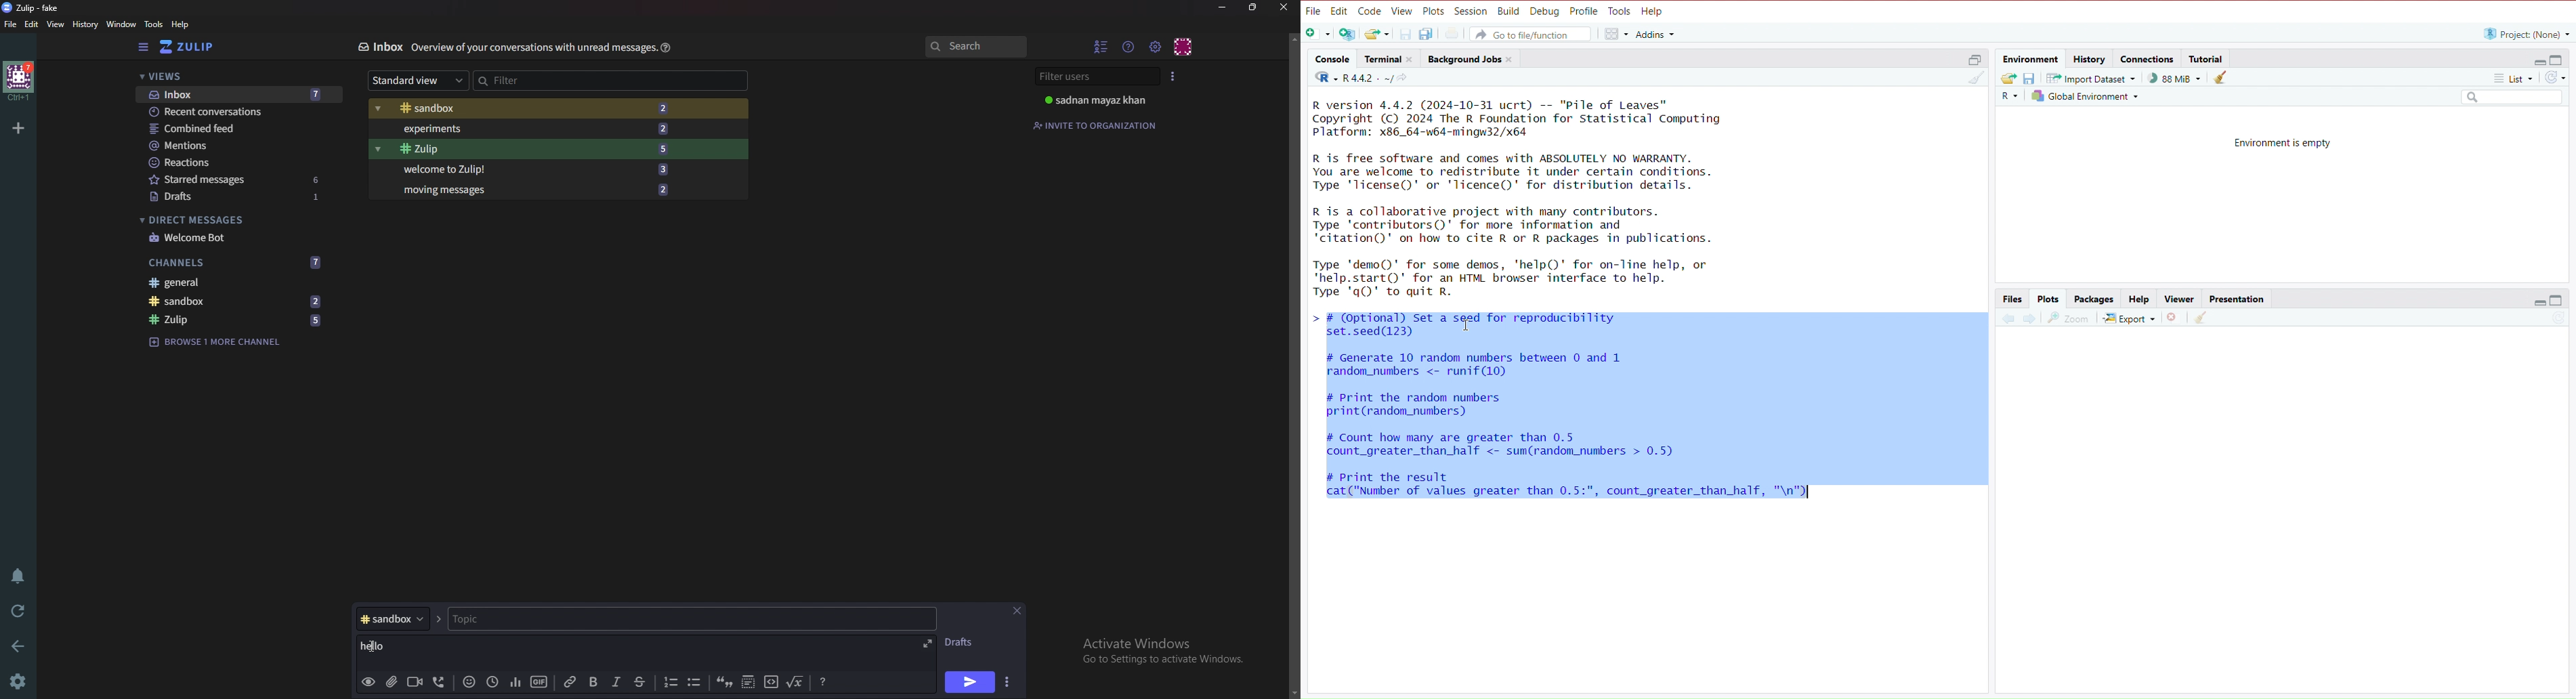 This screenshot has width=2576, height=700. What do you see at coordinates (1017, 611) in the screenshot?
I see `Close` at bounding box center [1017, 611].